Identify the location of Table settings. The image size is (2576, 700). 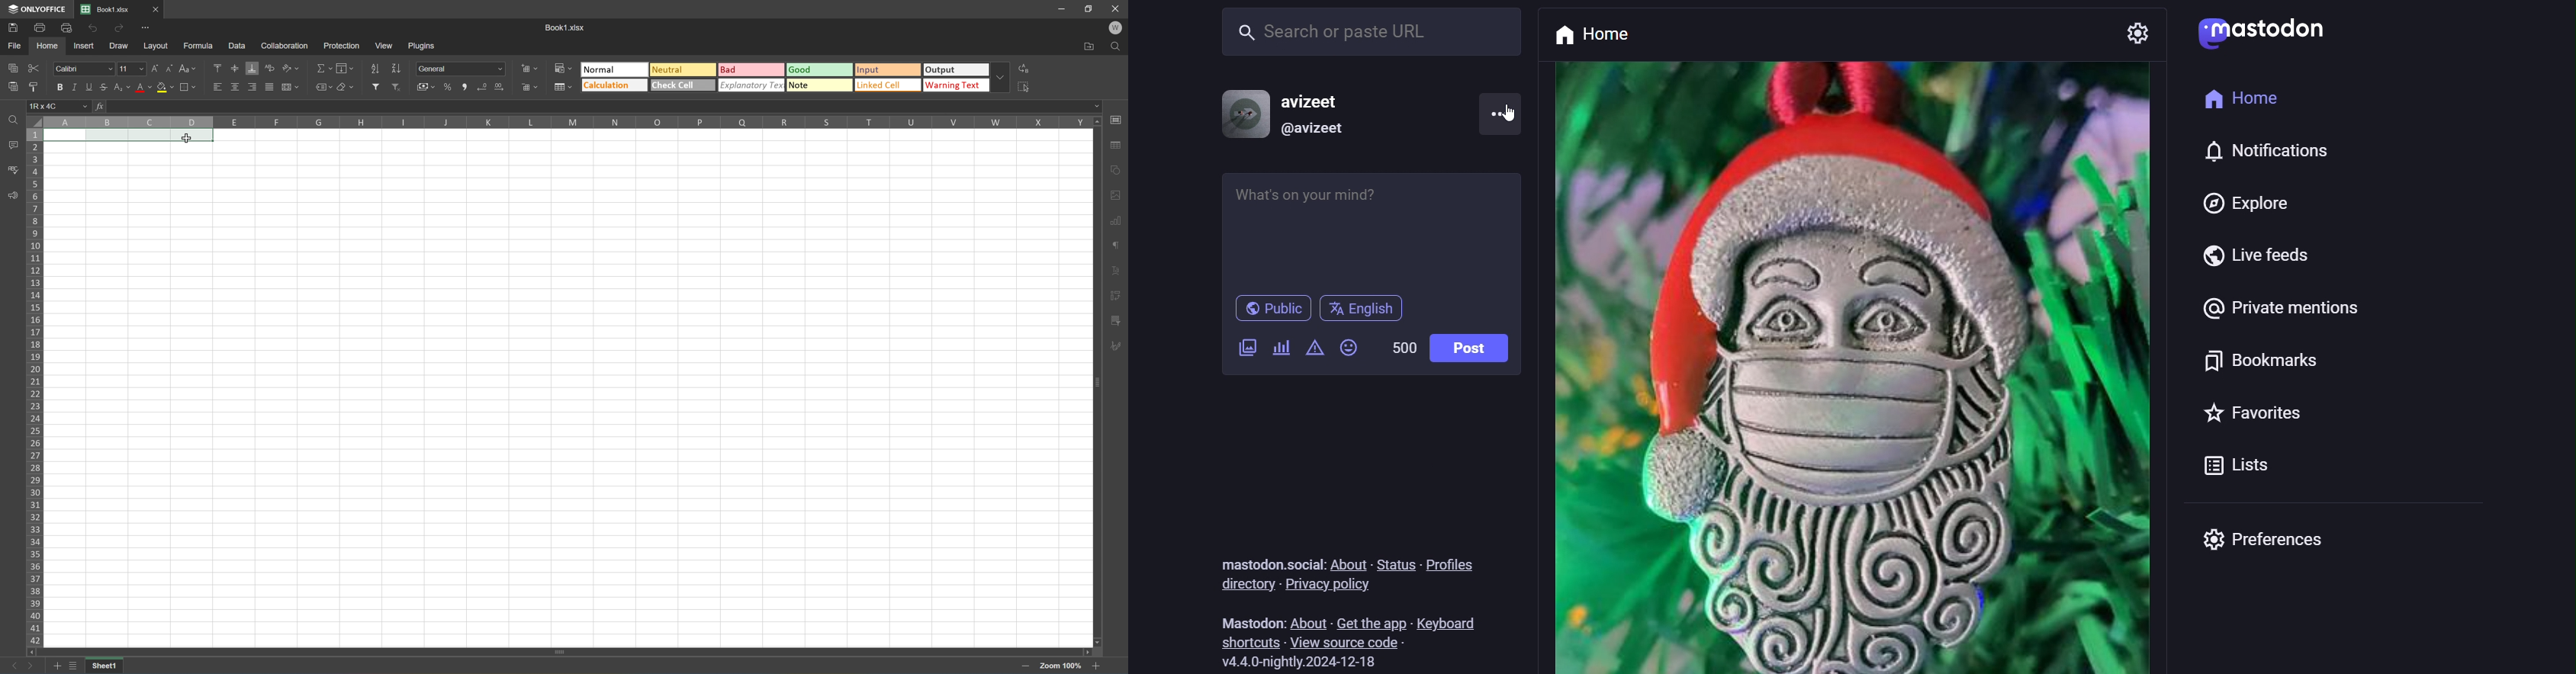
(1115, 147).